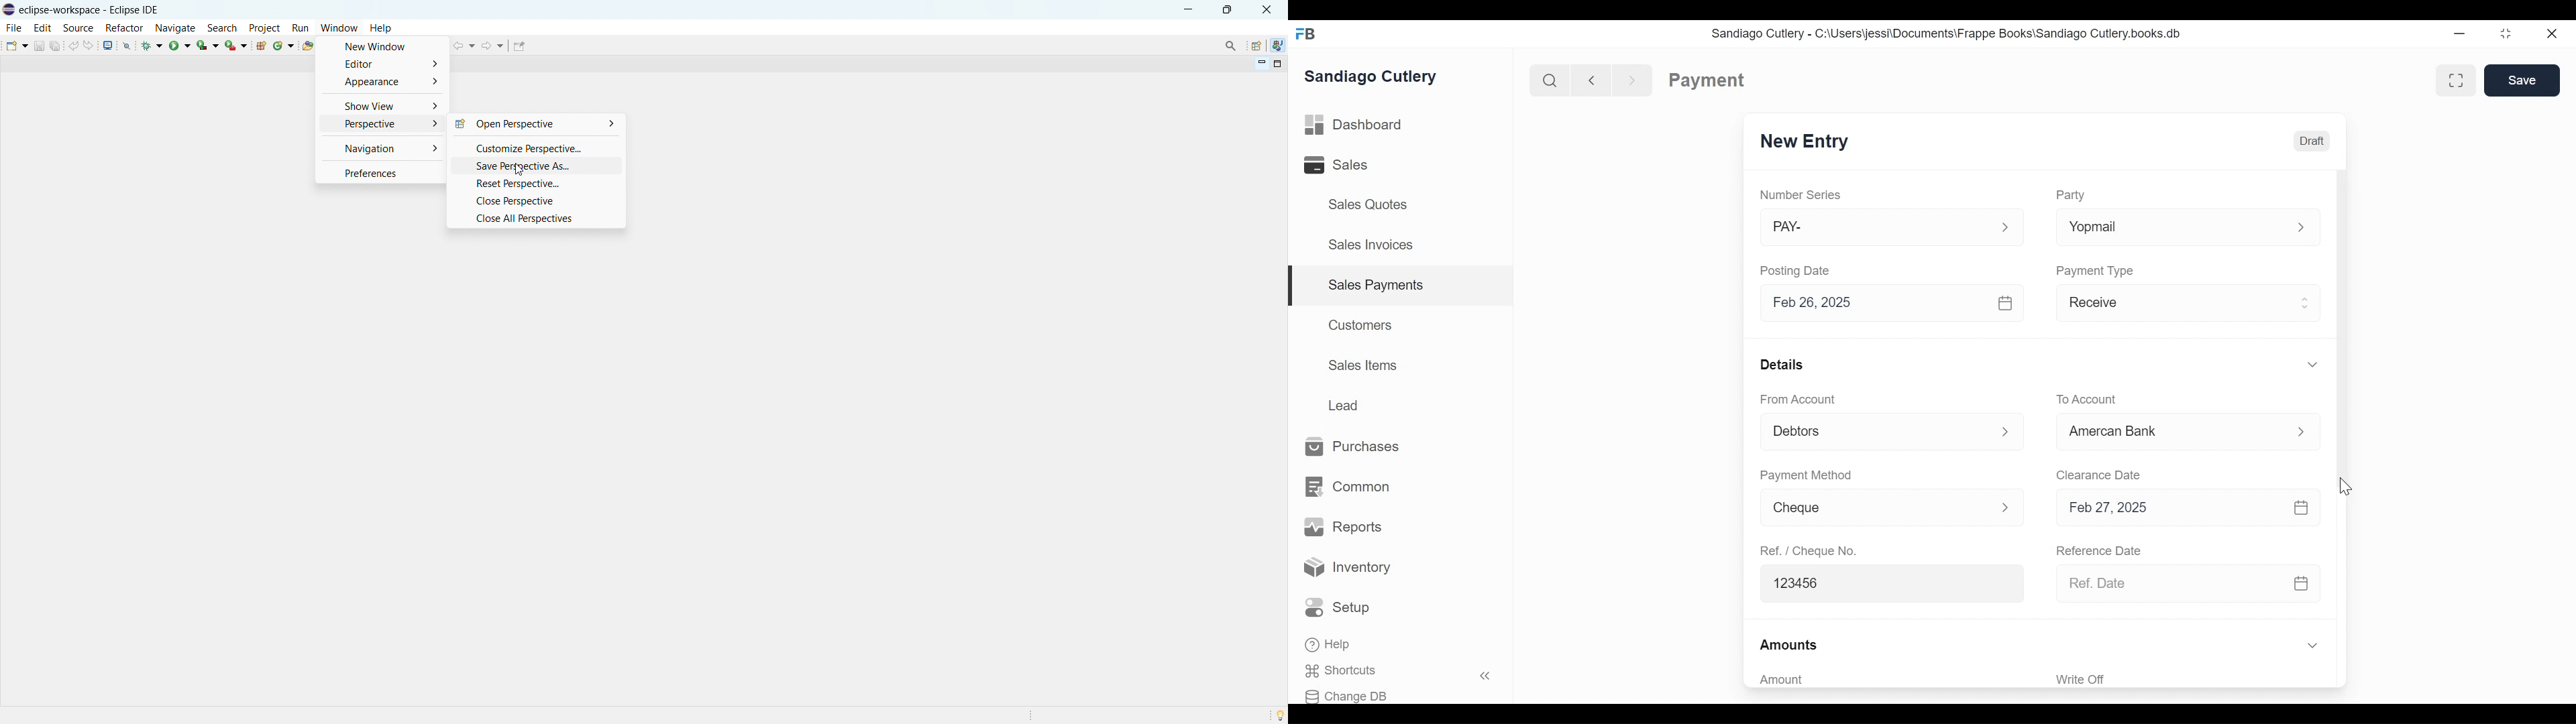 The width and height of the screenshot is (2576, 728). I want to click on Receive, so click(2170, 305).